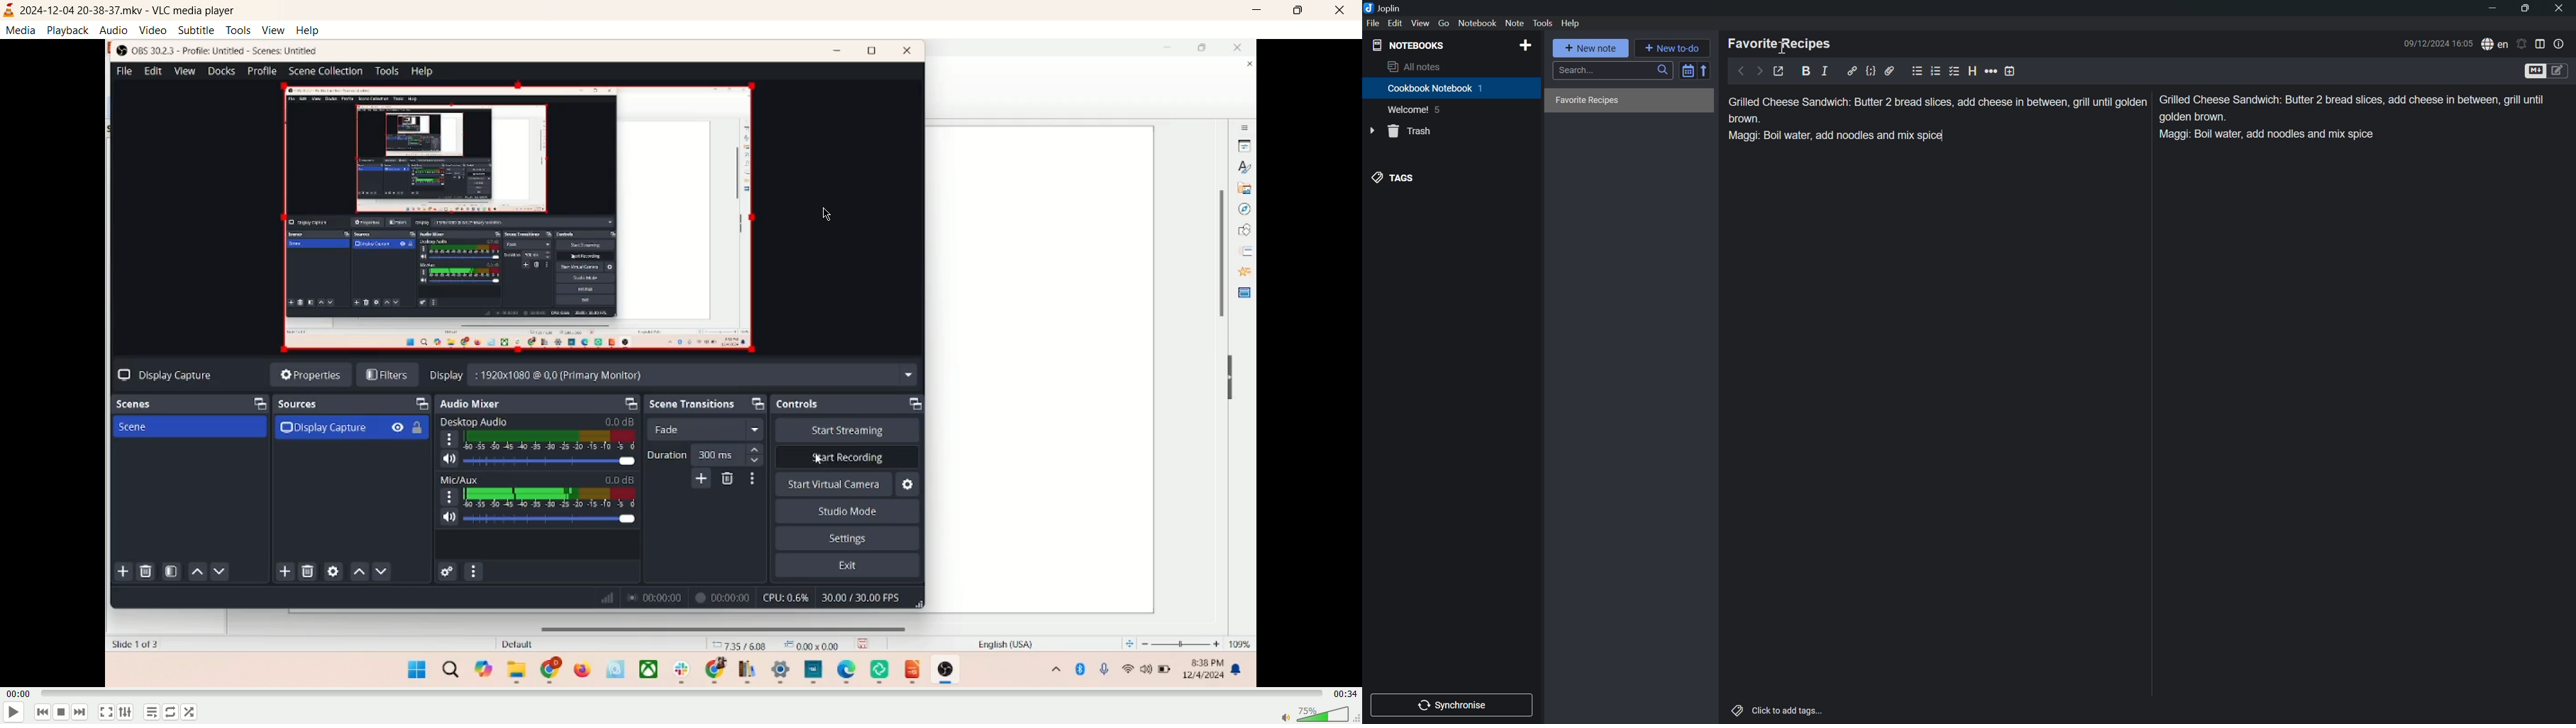 This screenshot has width=2576, height=728. Describe the element at coordinates (2269, 134) in the screenshot. I see `Maggi: Boil water, add noodles and mix spice` at that location.